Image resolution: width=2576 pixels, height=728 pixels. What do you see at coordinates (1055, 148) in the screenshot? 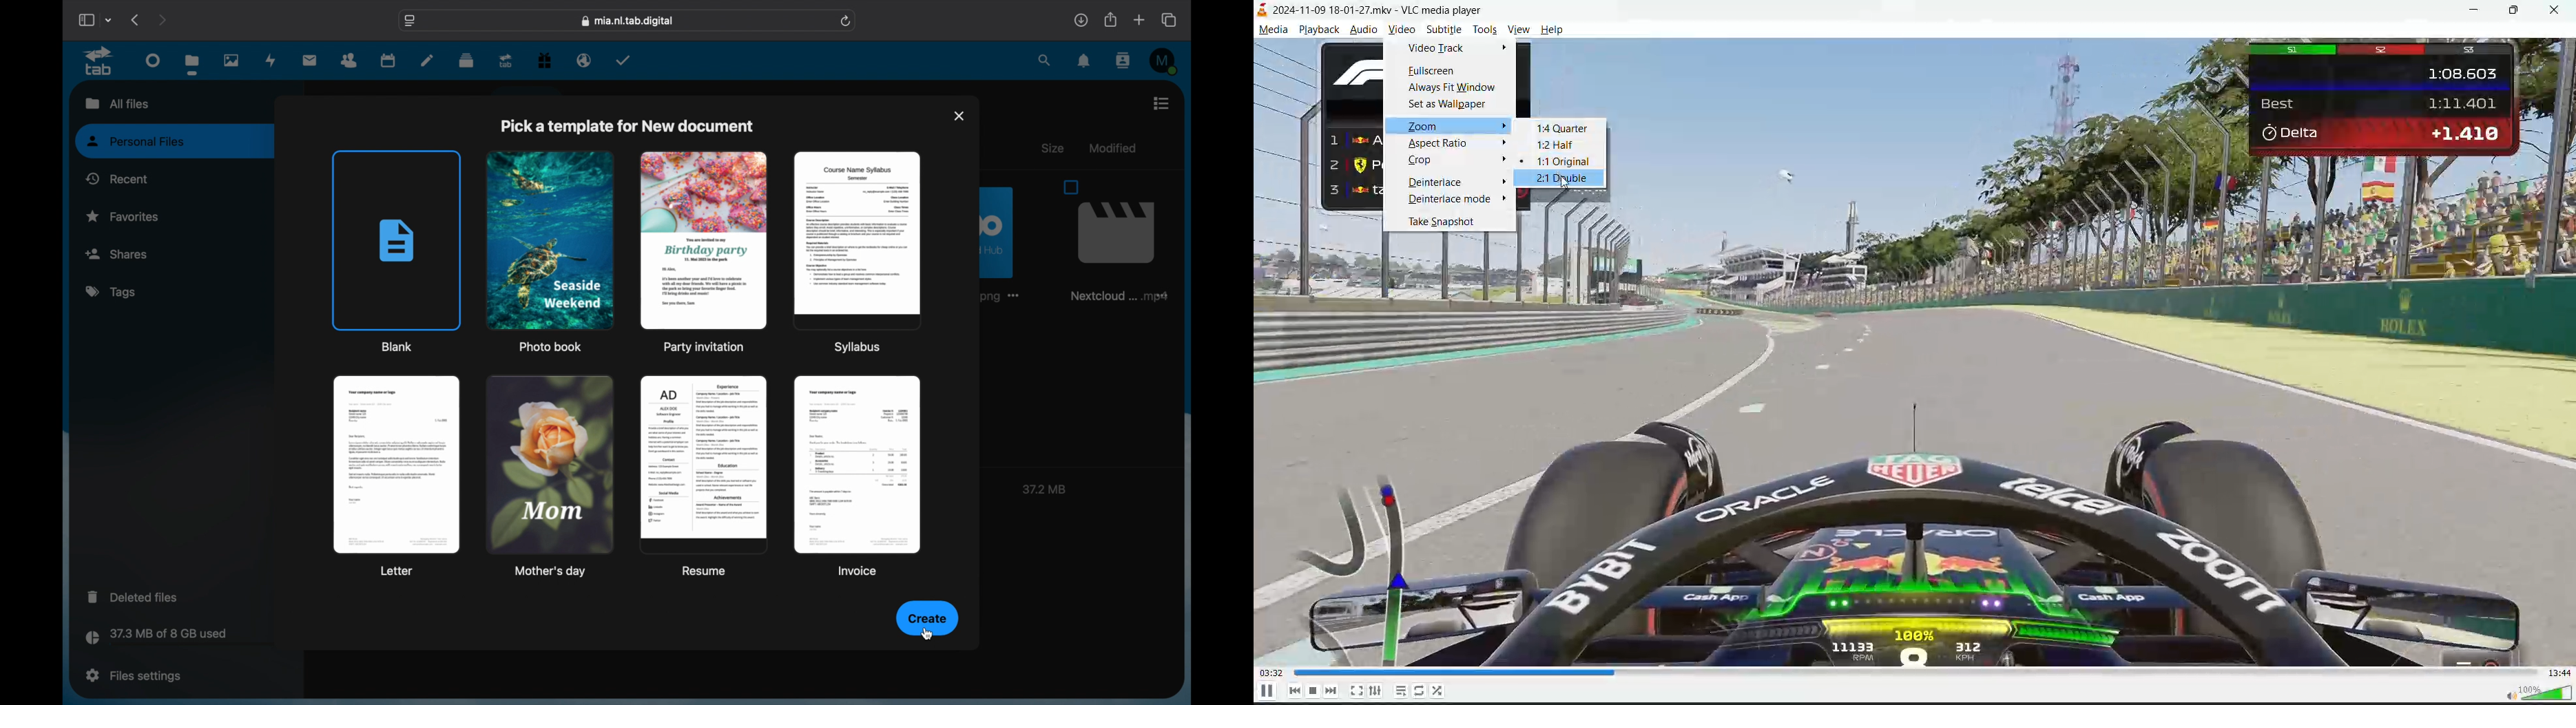
I see `size` at bounding box center [1055, 148].